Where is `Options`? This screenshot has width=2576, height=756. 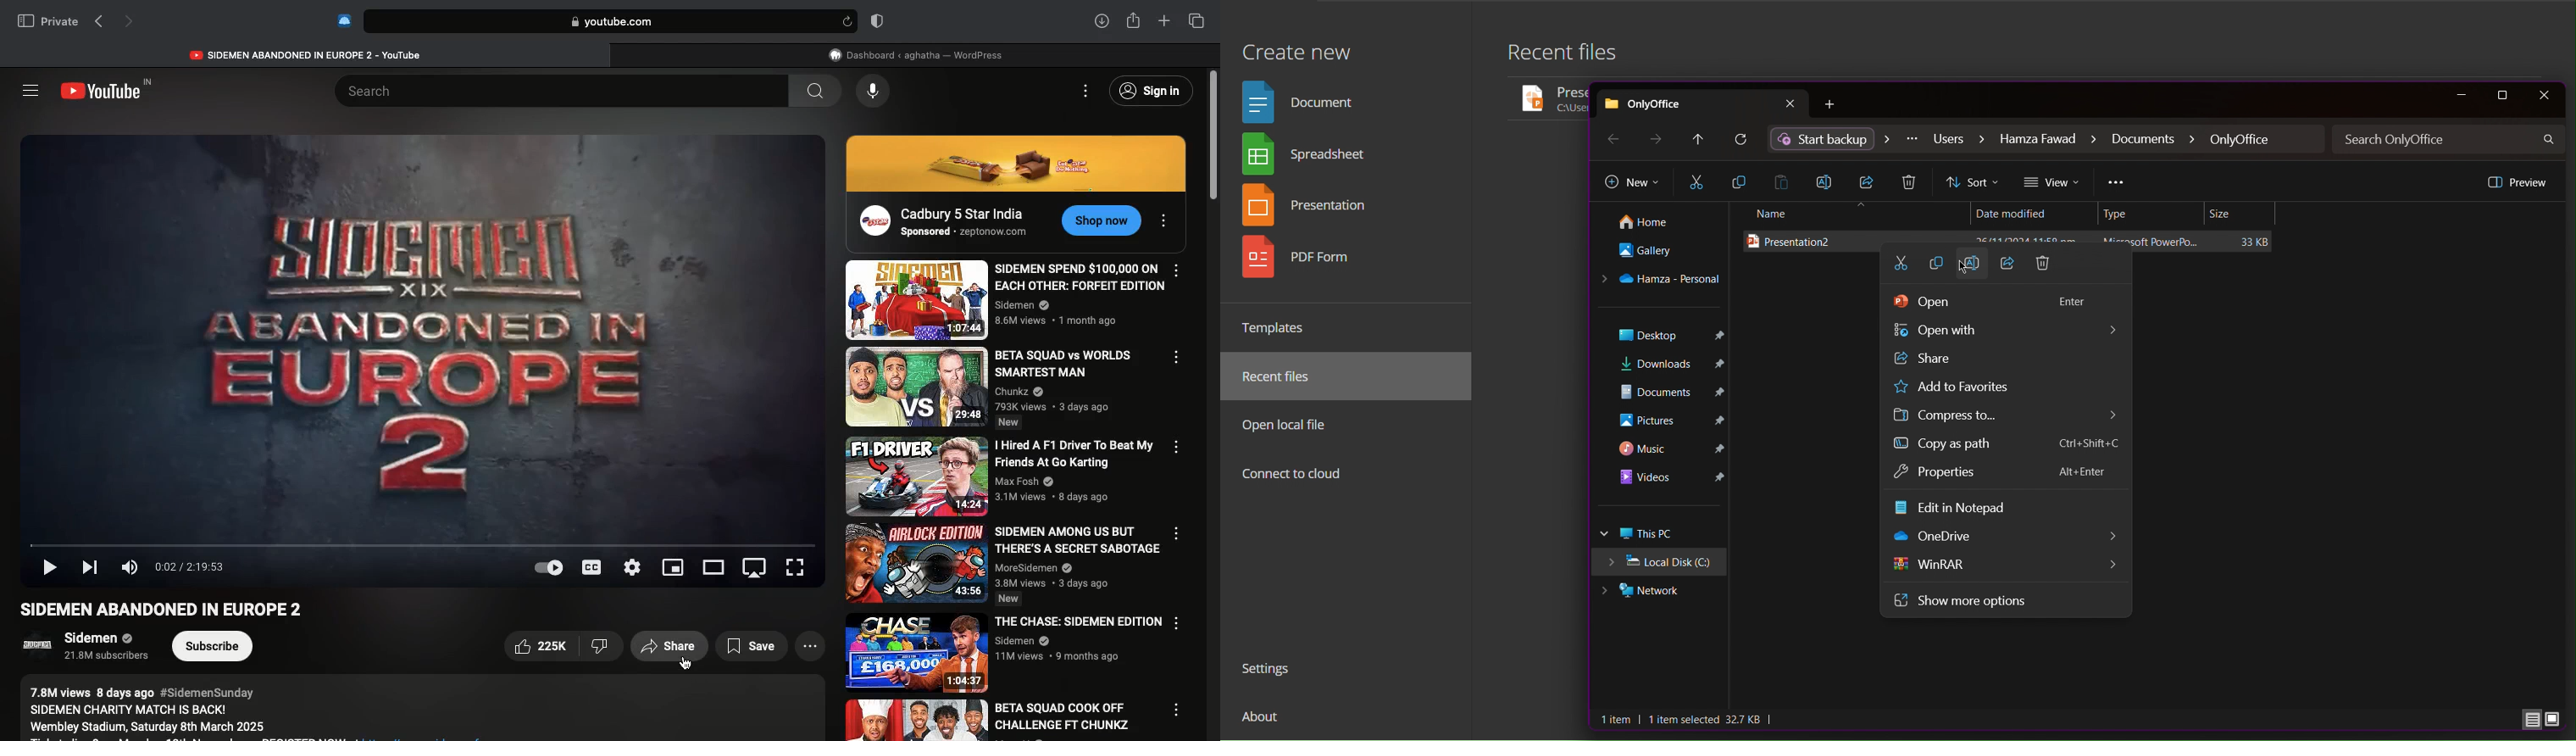
Options is located at coordinates (1181, 535).